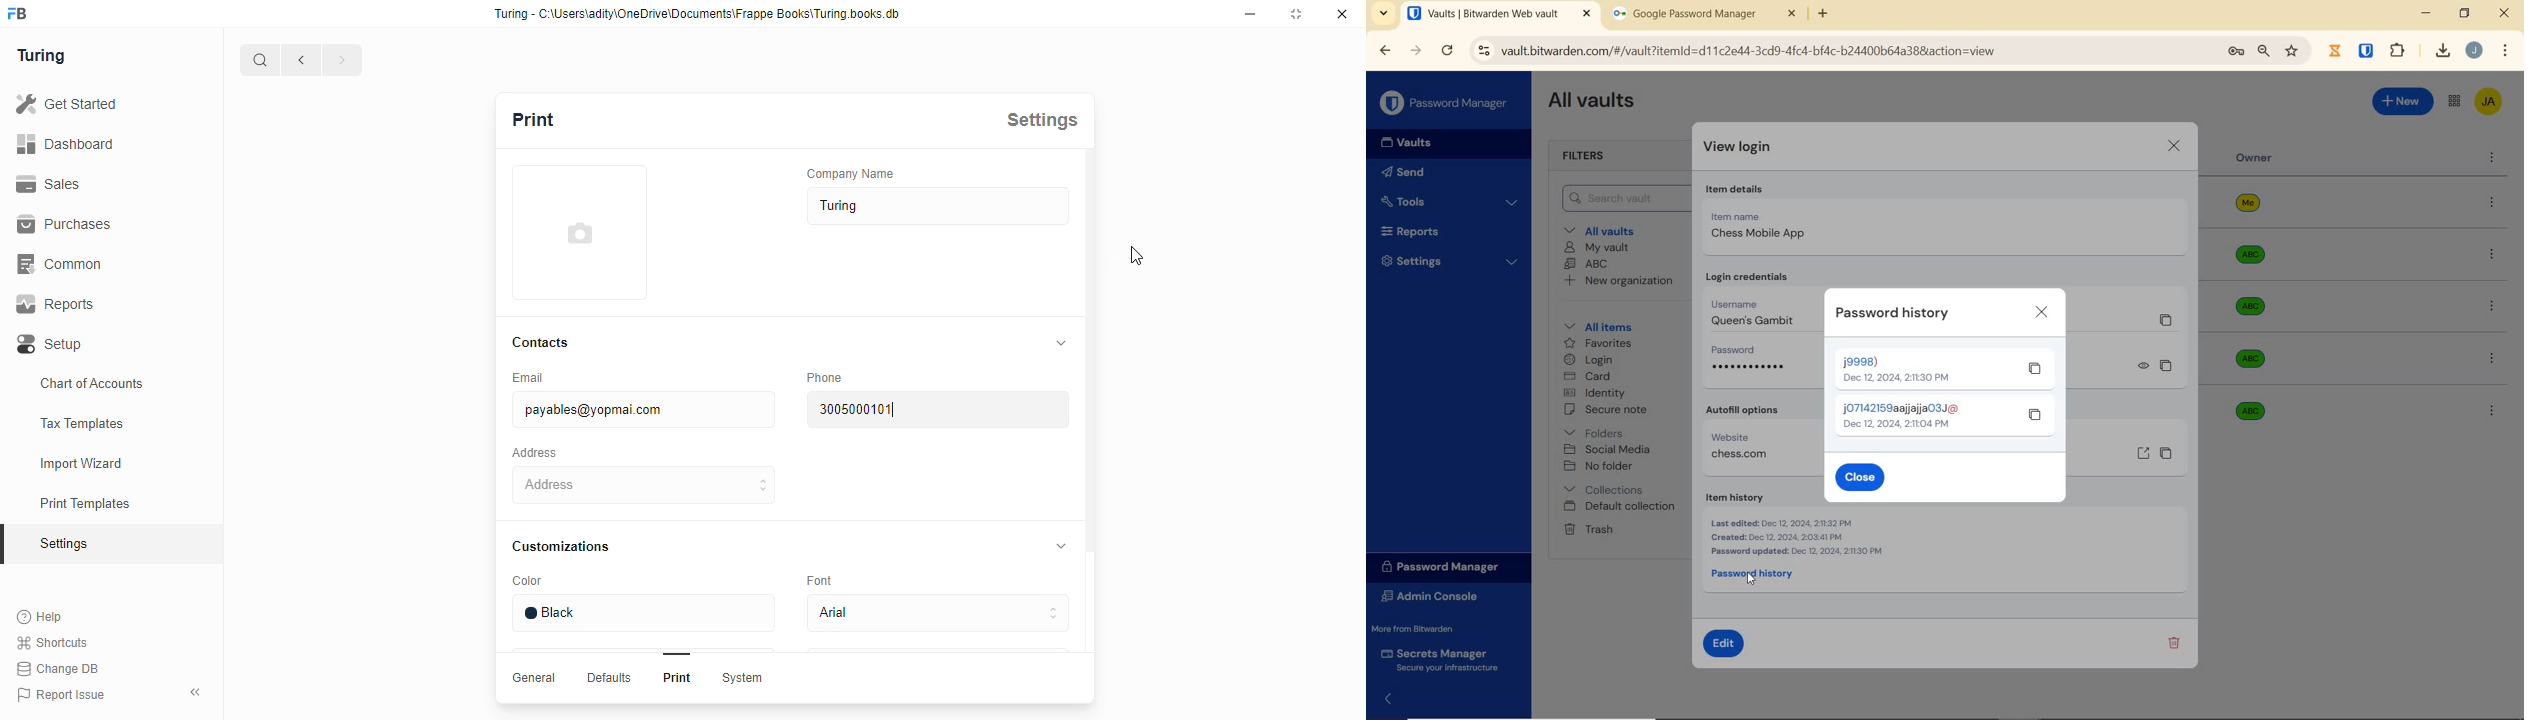 This screenshot has width=2548, height=728. Describe the element at coordinates (2477, 51) in the screenshot. I see `Account` at that location.